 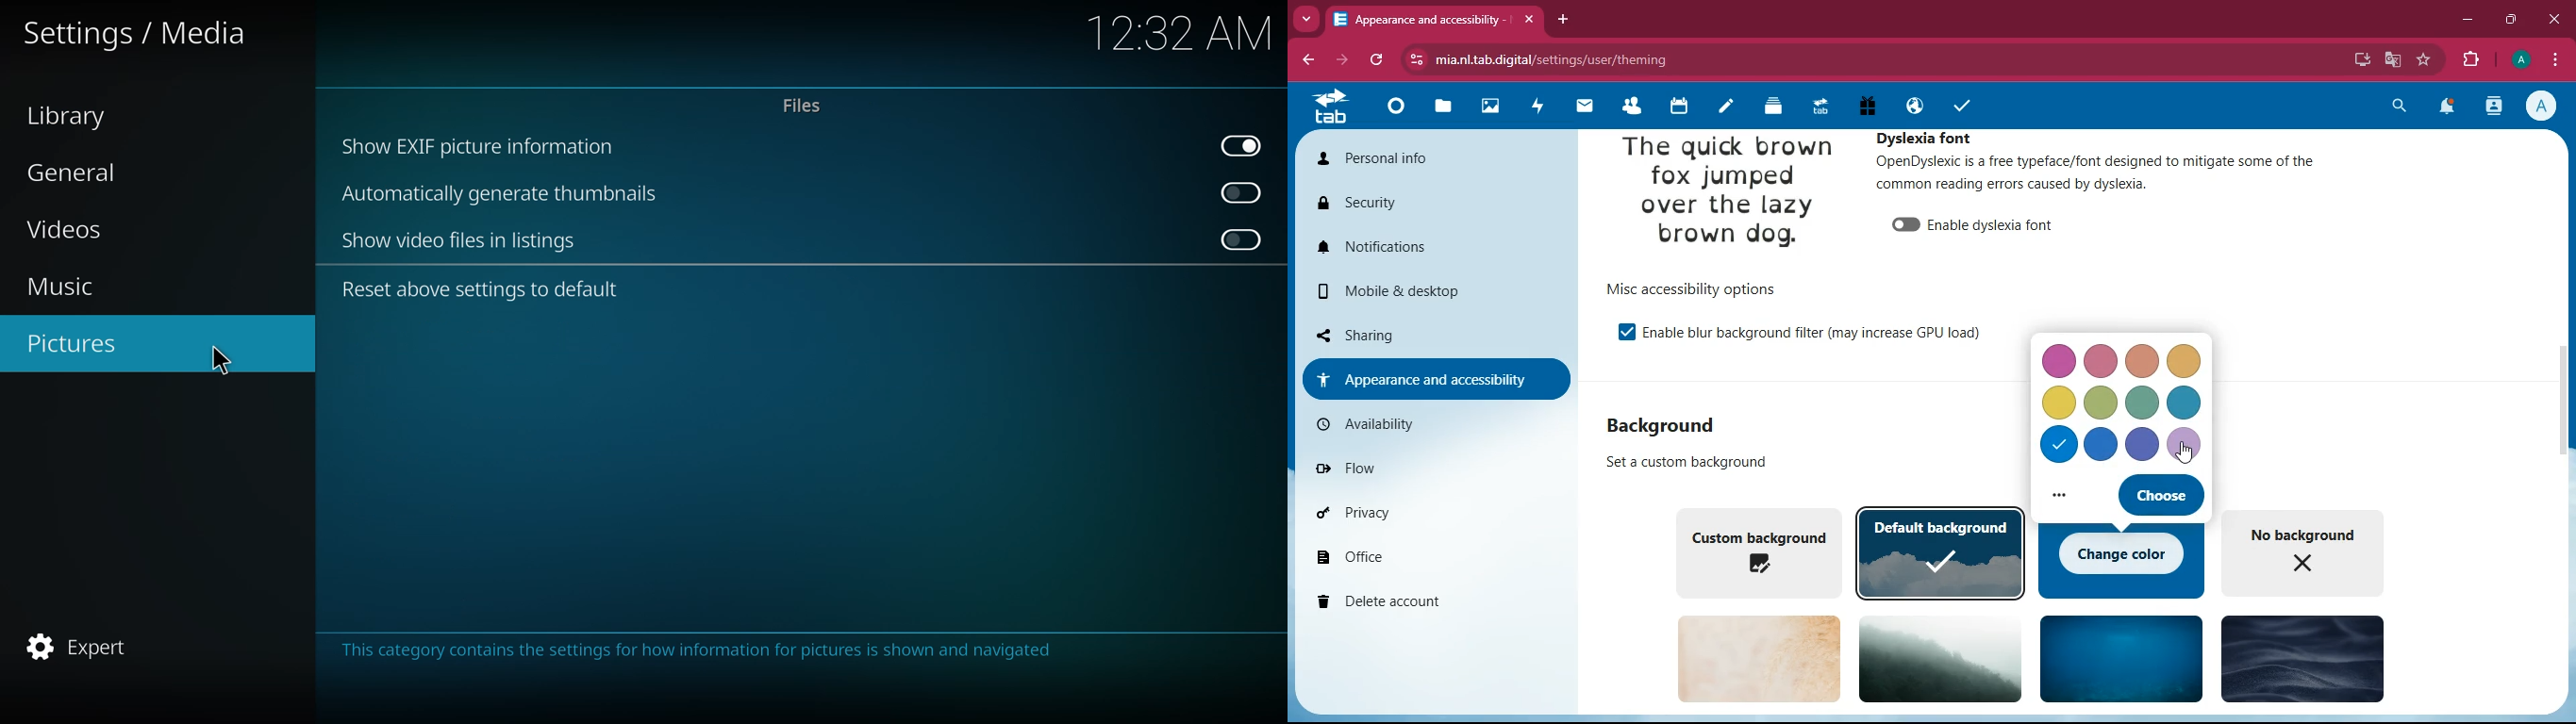 What do you see at coordinates (1722, 108) in the screenshot?
I see `notes` at bounding box center [1722, 108].